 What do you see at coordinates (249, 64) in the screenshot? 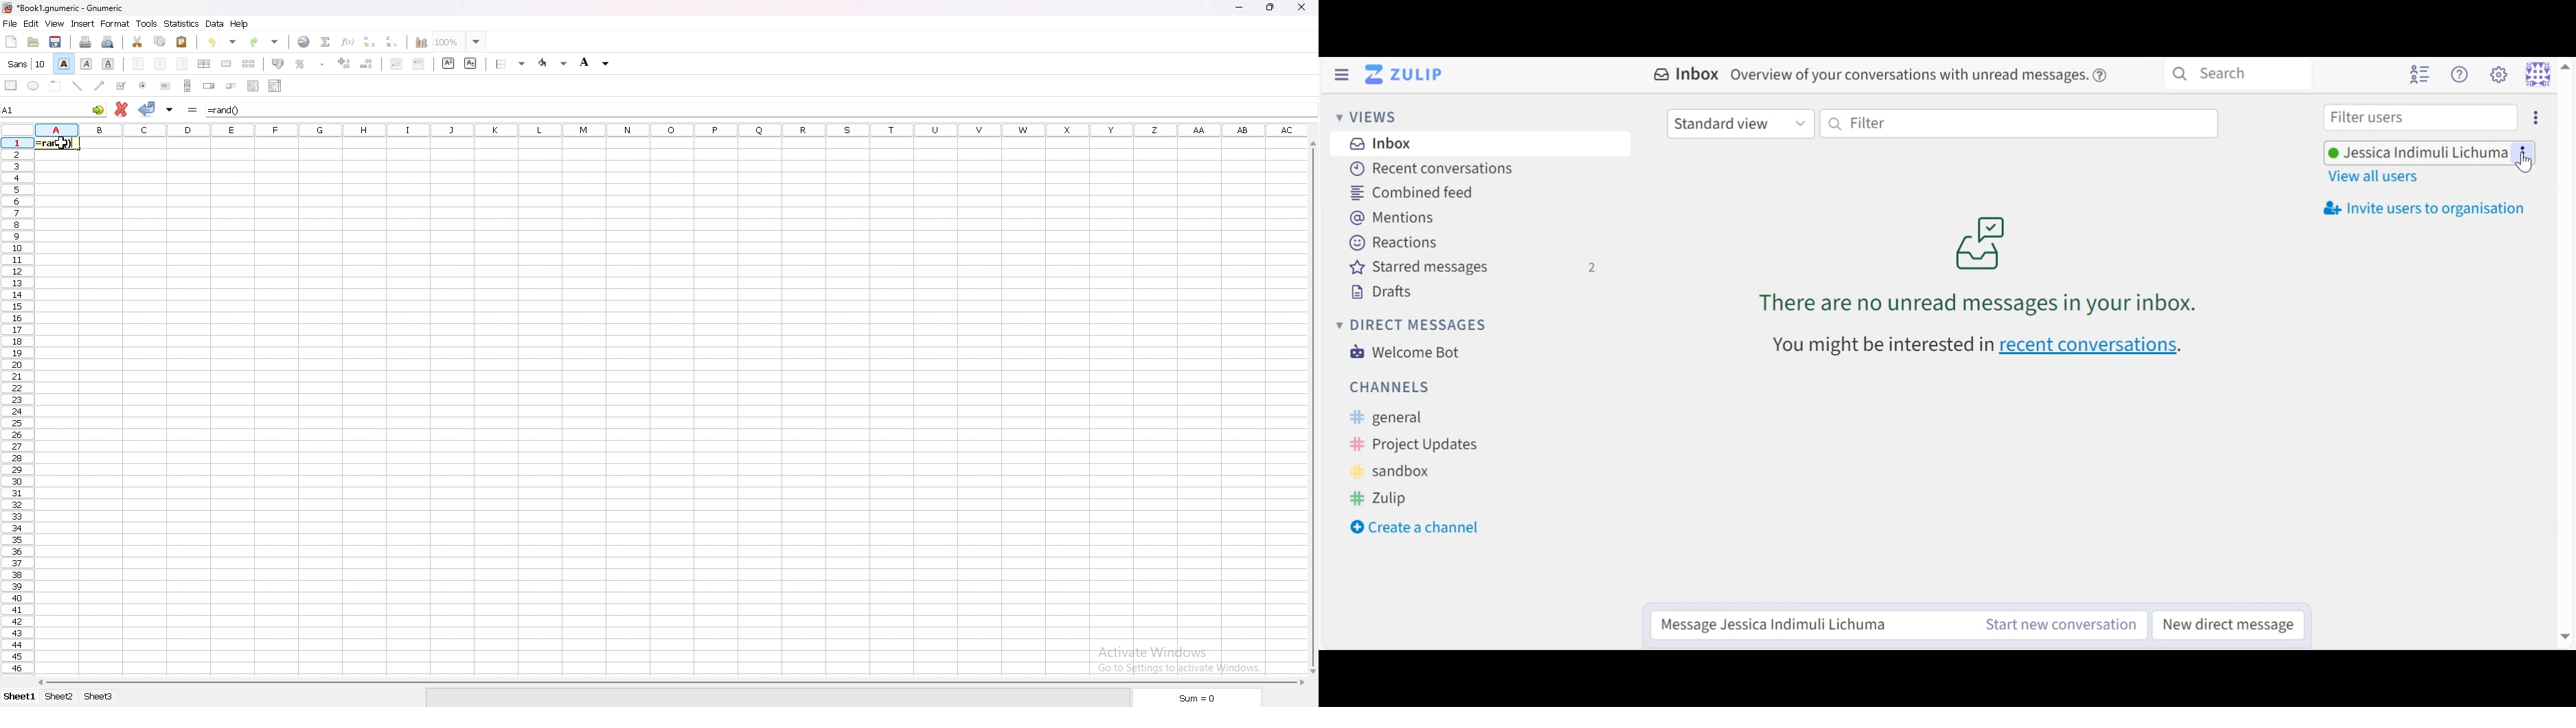
I see `split merged cells` at bounding box center [249, 64].